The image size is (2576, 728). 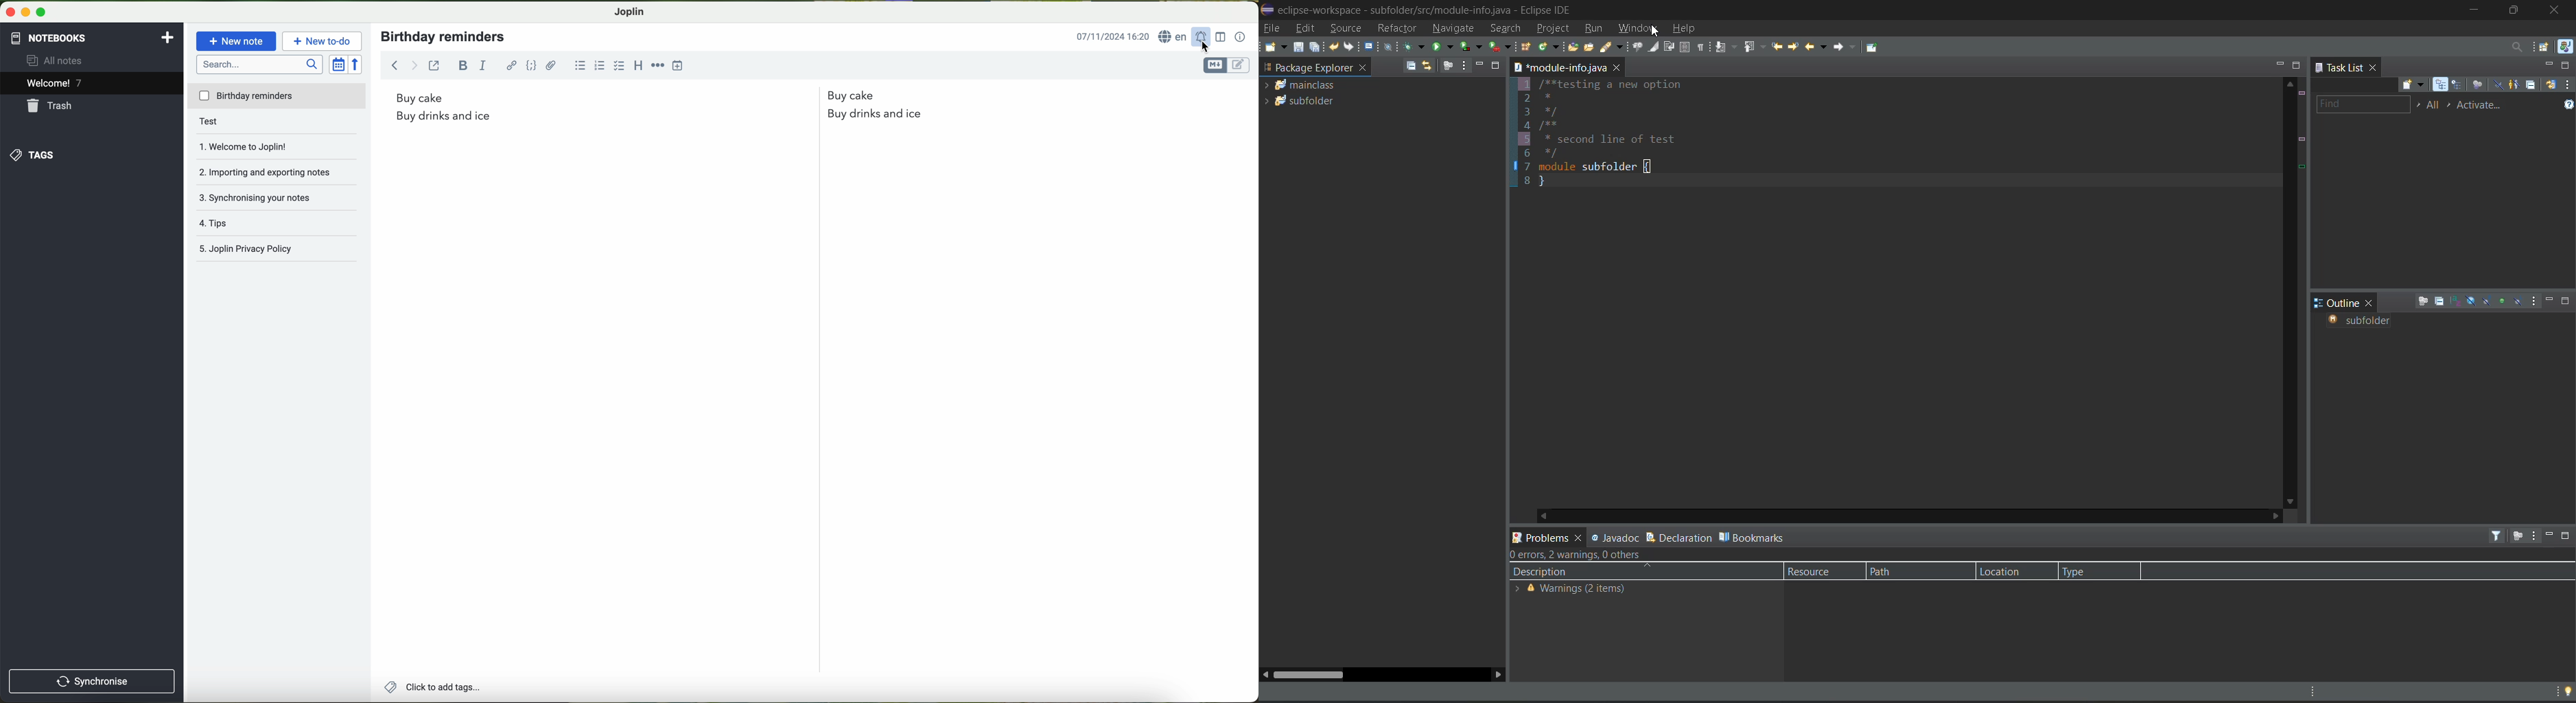 What do you see at coordinates (1508, 29) in the screenshot?
I see `search` at bounding box center [1508, 29].